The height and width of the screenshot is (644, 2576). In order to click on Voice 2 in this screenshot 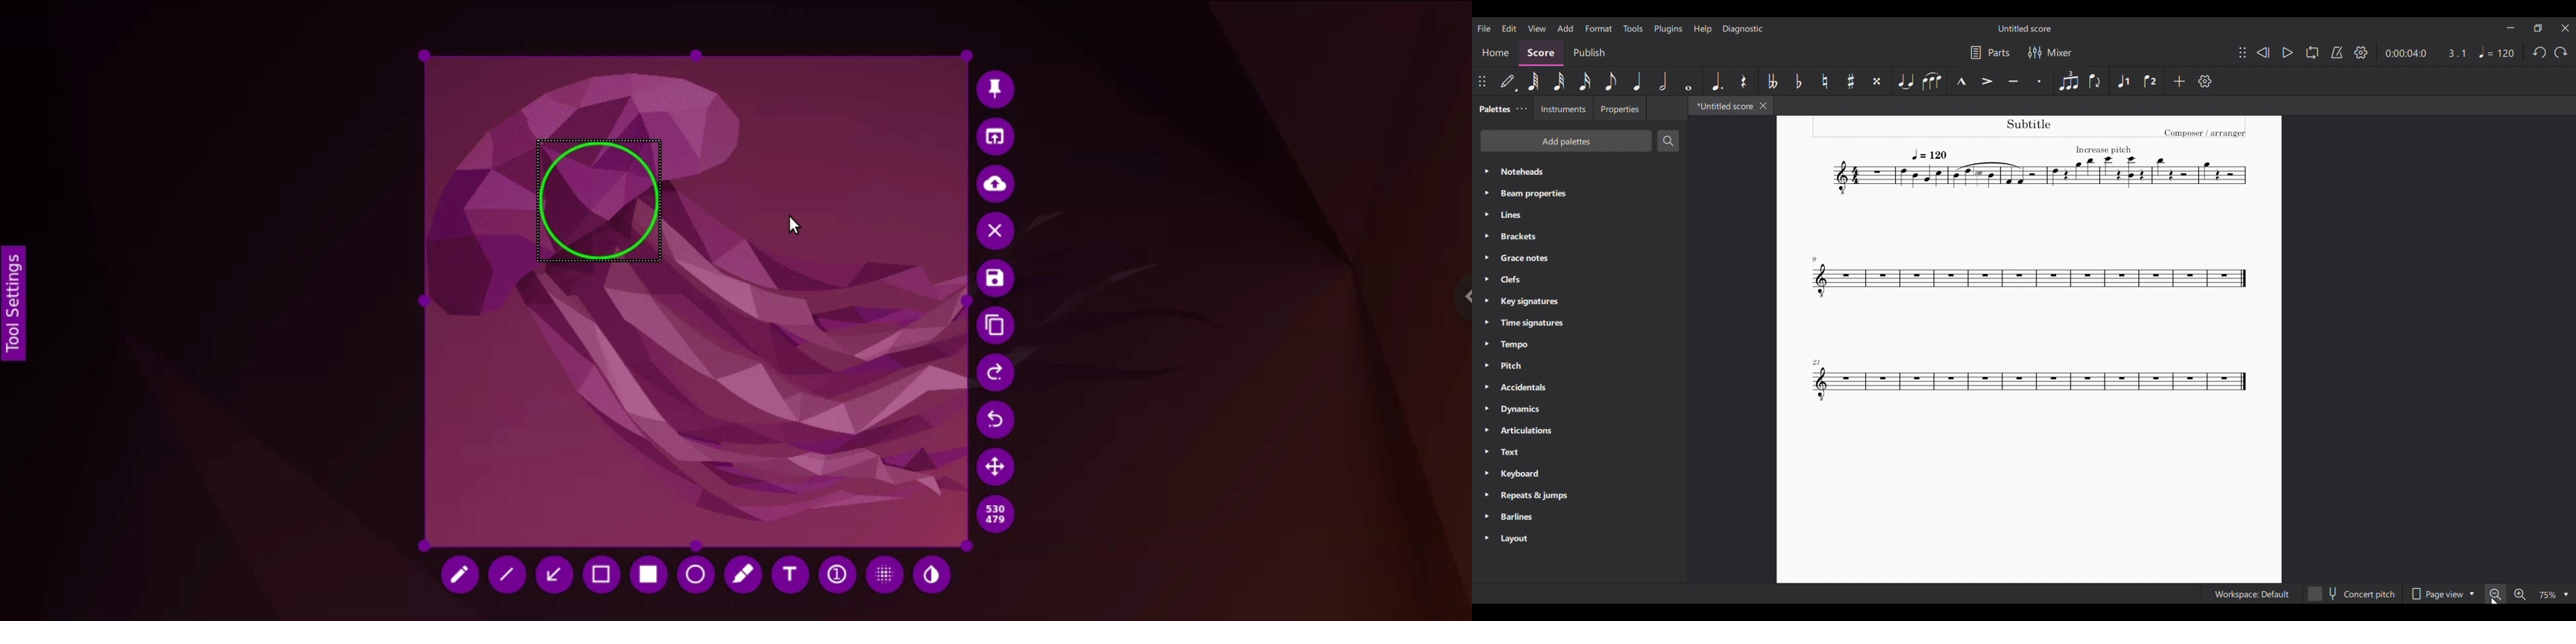, I will do `click(2150, 81)`.